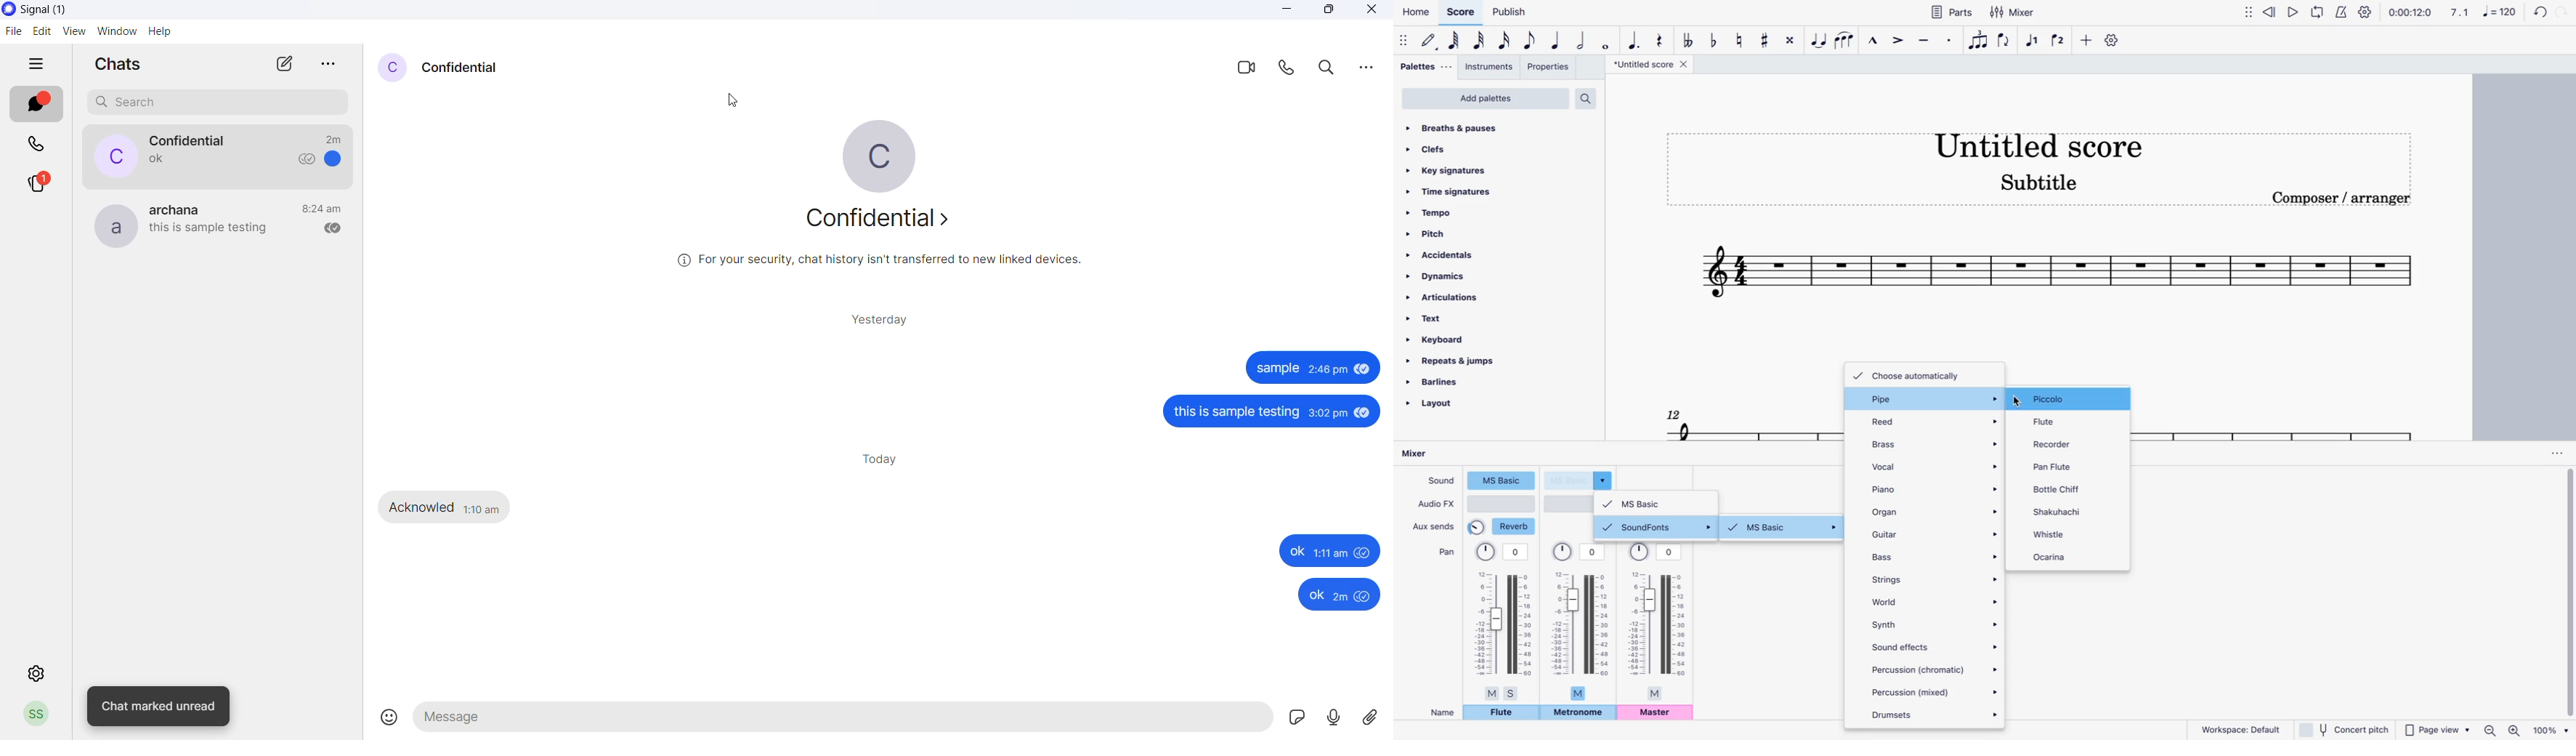 Image resolution: width=2576 pixels, height=756 pixels. What do you see at coordinates (208, 231) in the screenshot?
I see `last message` at bounding box center [208, 231].